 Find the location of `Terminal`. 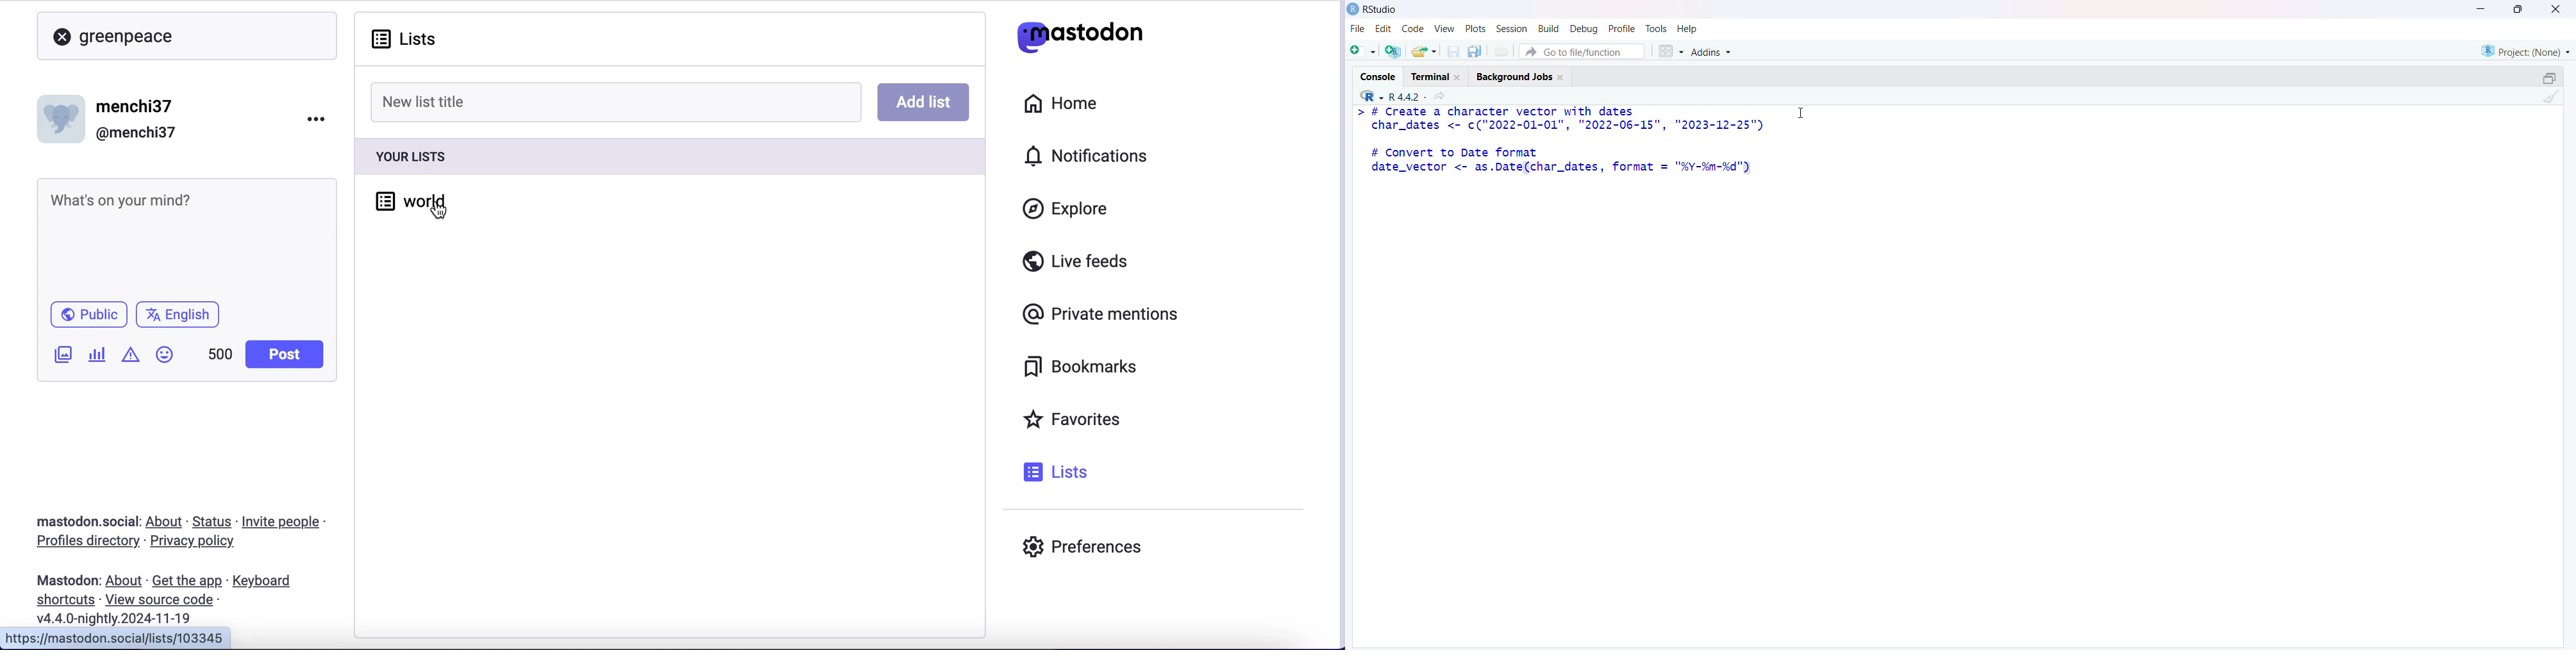

Terminal is located at coordinates (1437, 74).